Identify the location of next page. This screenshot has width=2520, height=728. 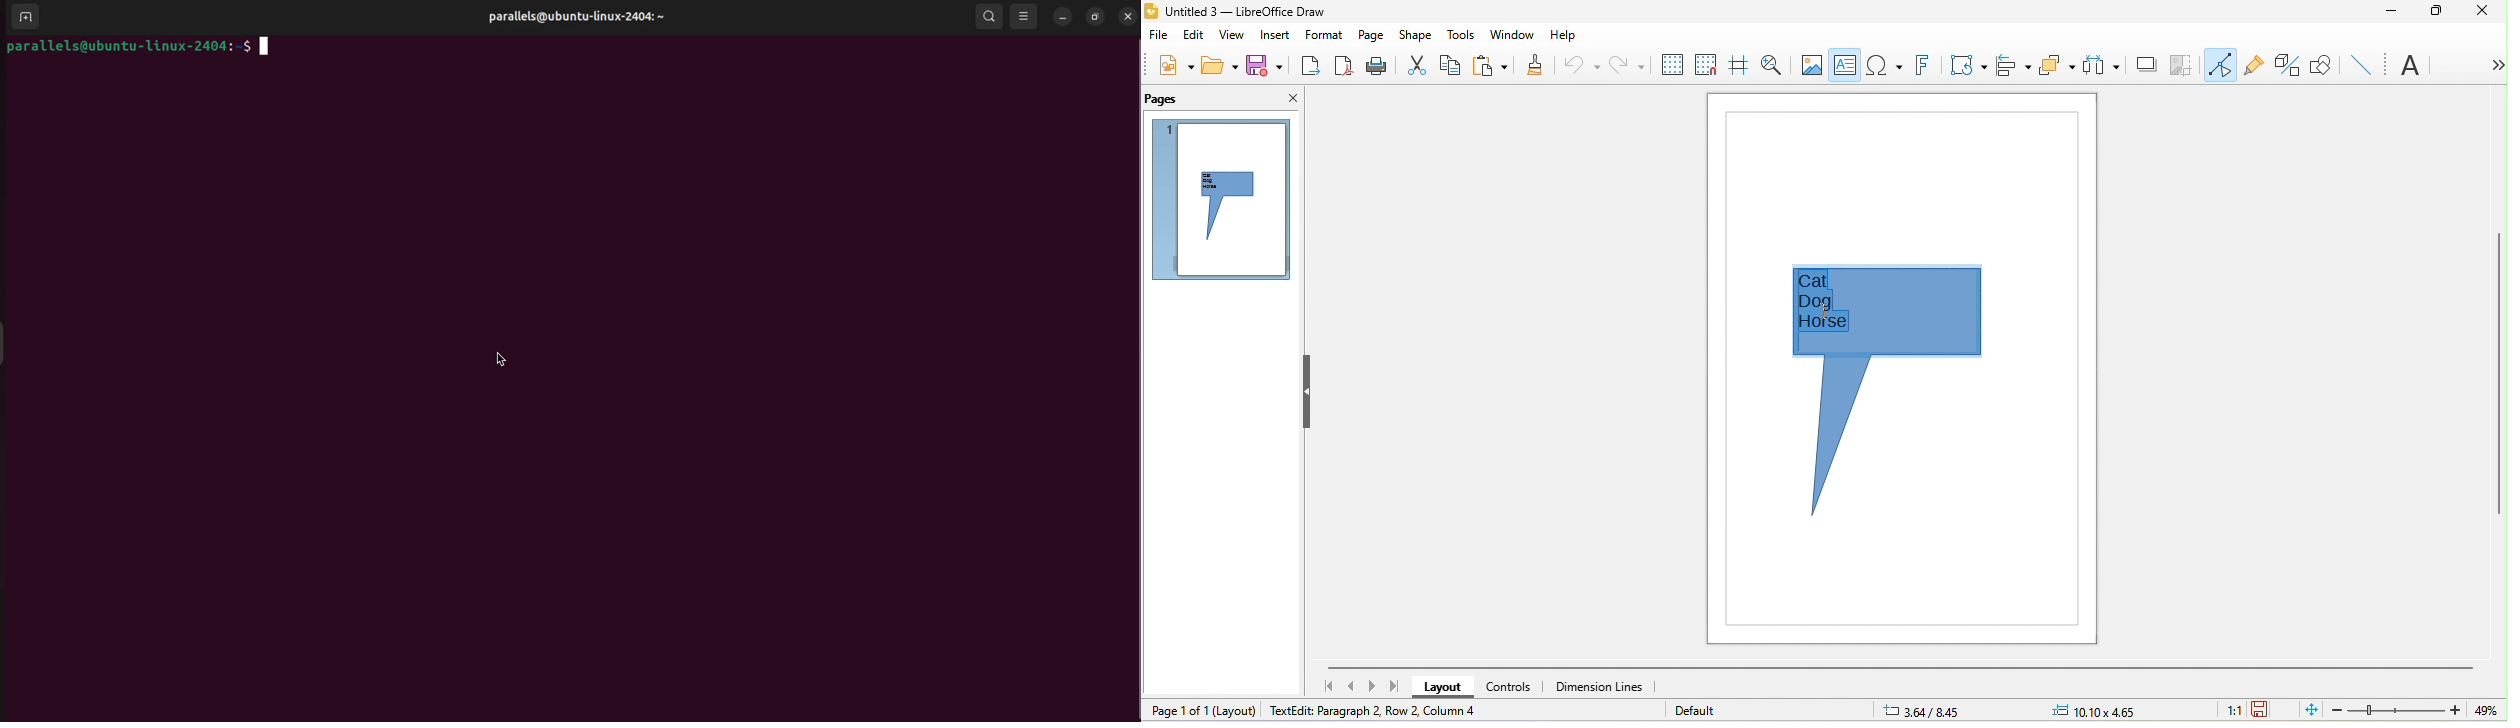
(1375, 685).